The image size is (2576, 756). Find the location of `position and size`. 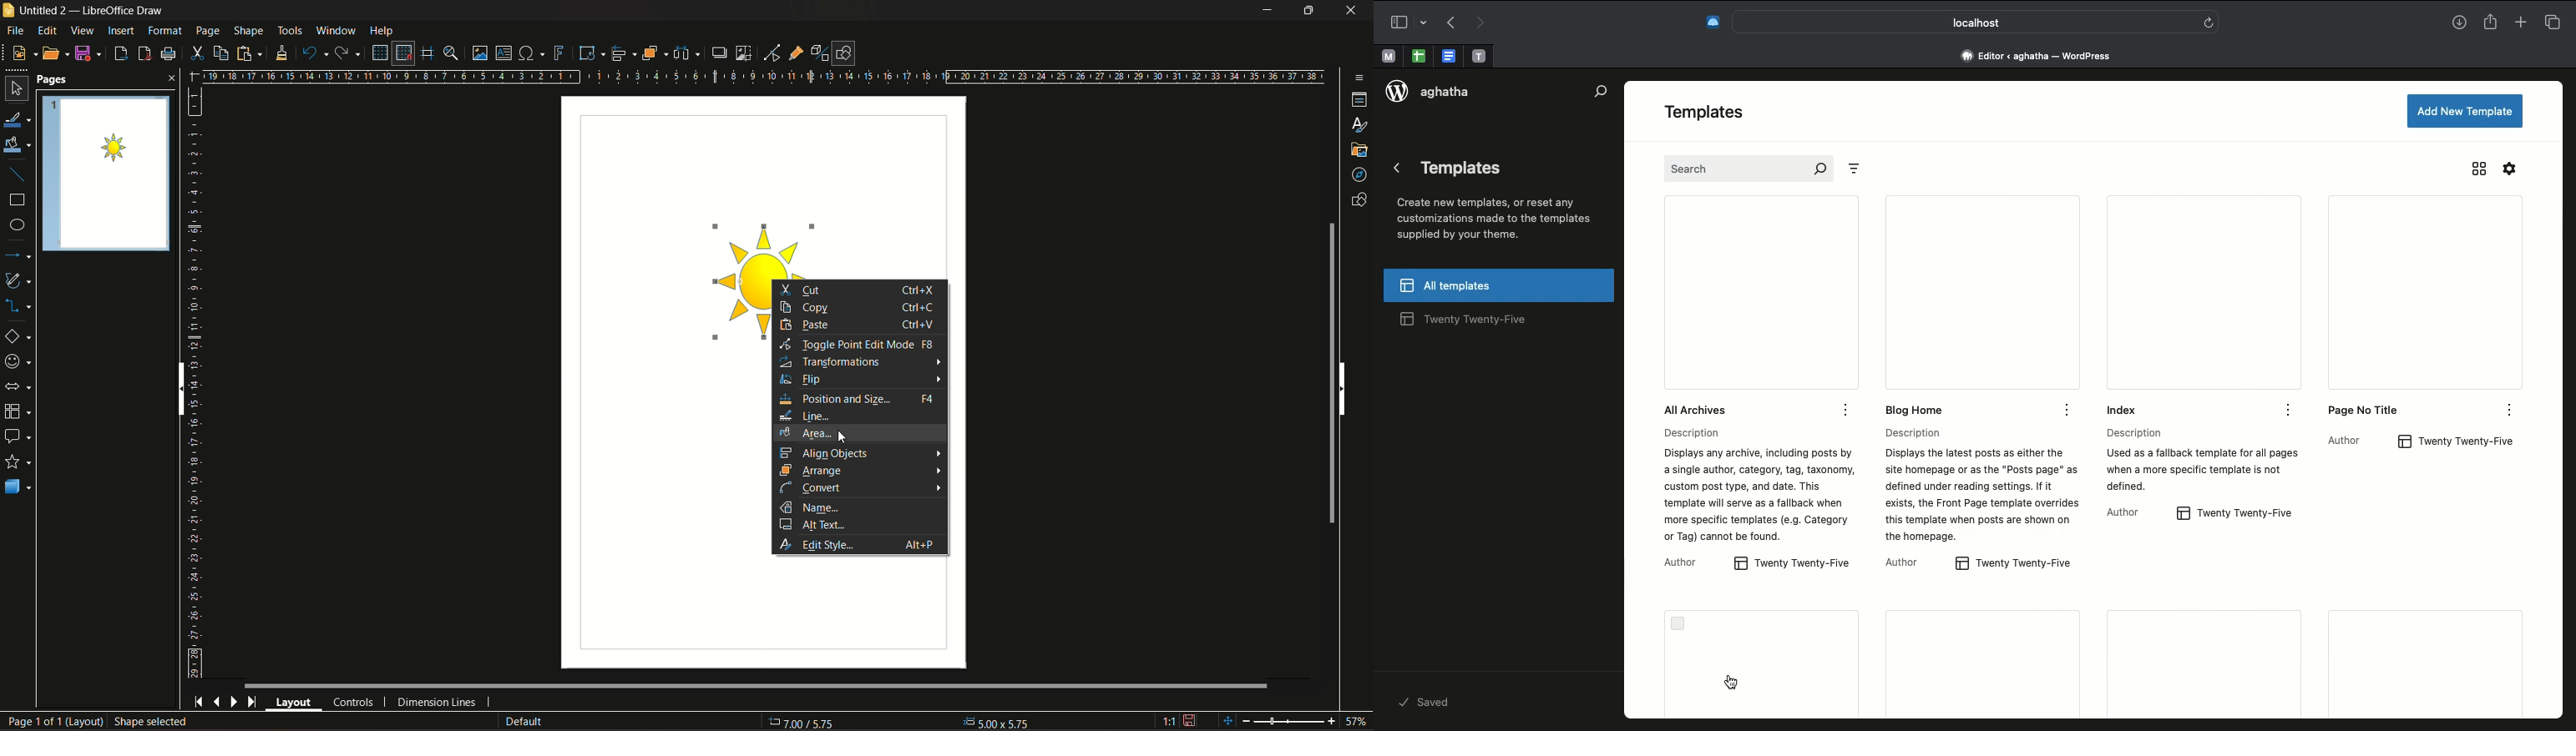

position and size is located at coordinates (836, 400).